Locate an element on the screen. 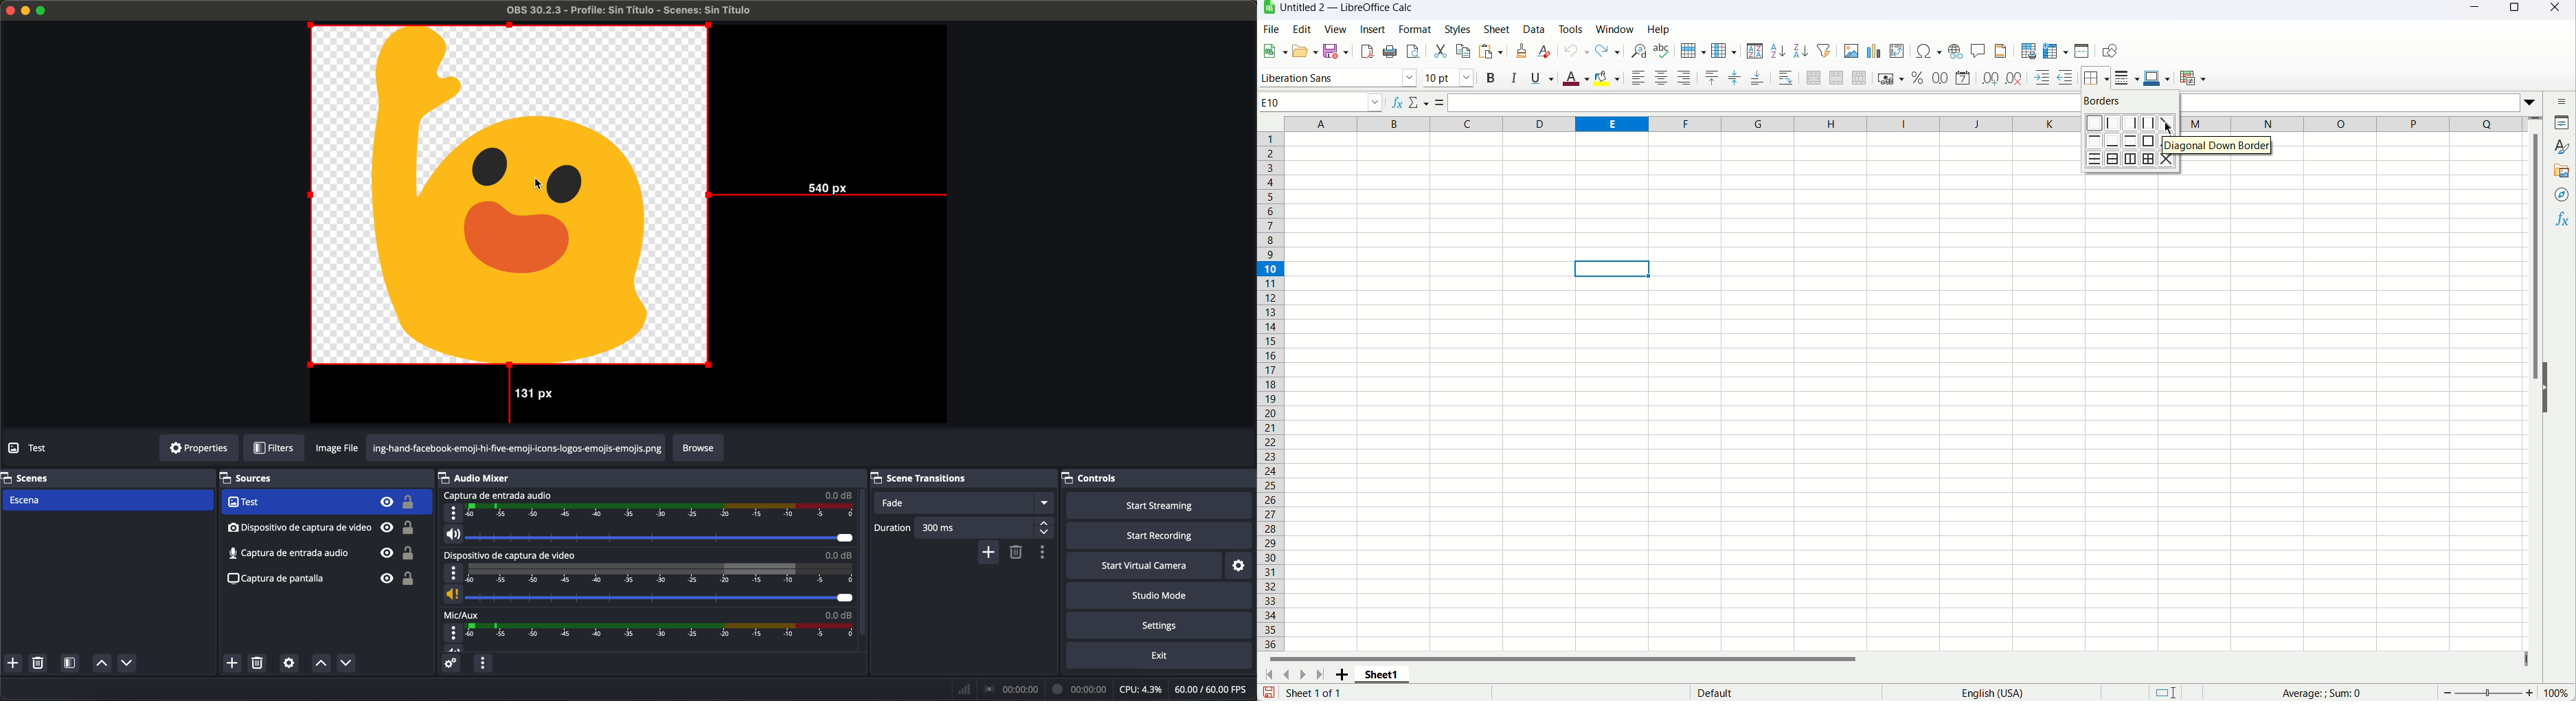 The height and width of the screenshot is (728, 2576). controls is located at coordinates (1099, 476).